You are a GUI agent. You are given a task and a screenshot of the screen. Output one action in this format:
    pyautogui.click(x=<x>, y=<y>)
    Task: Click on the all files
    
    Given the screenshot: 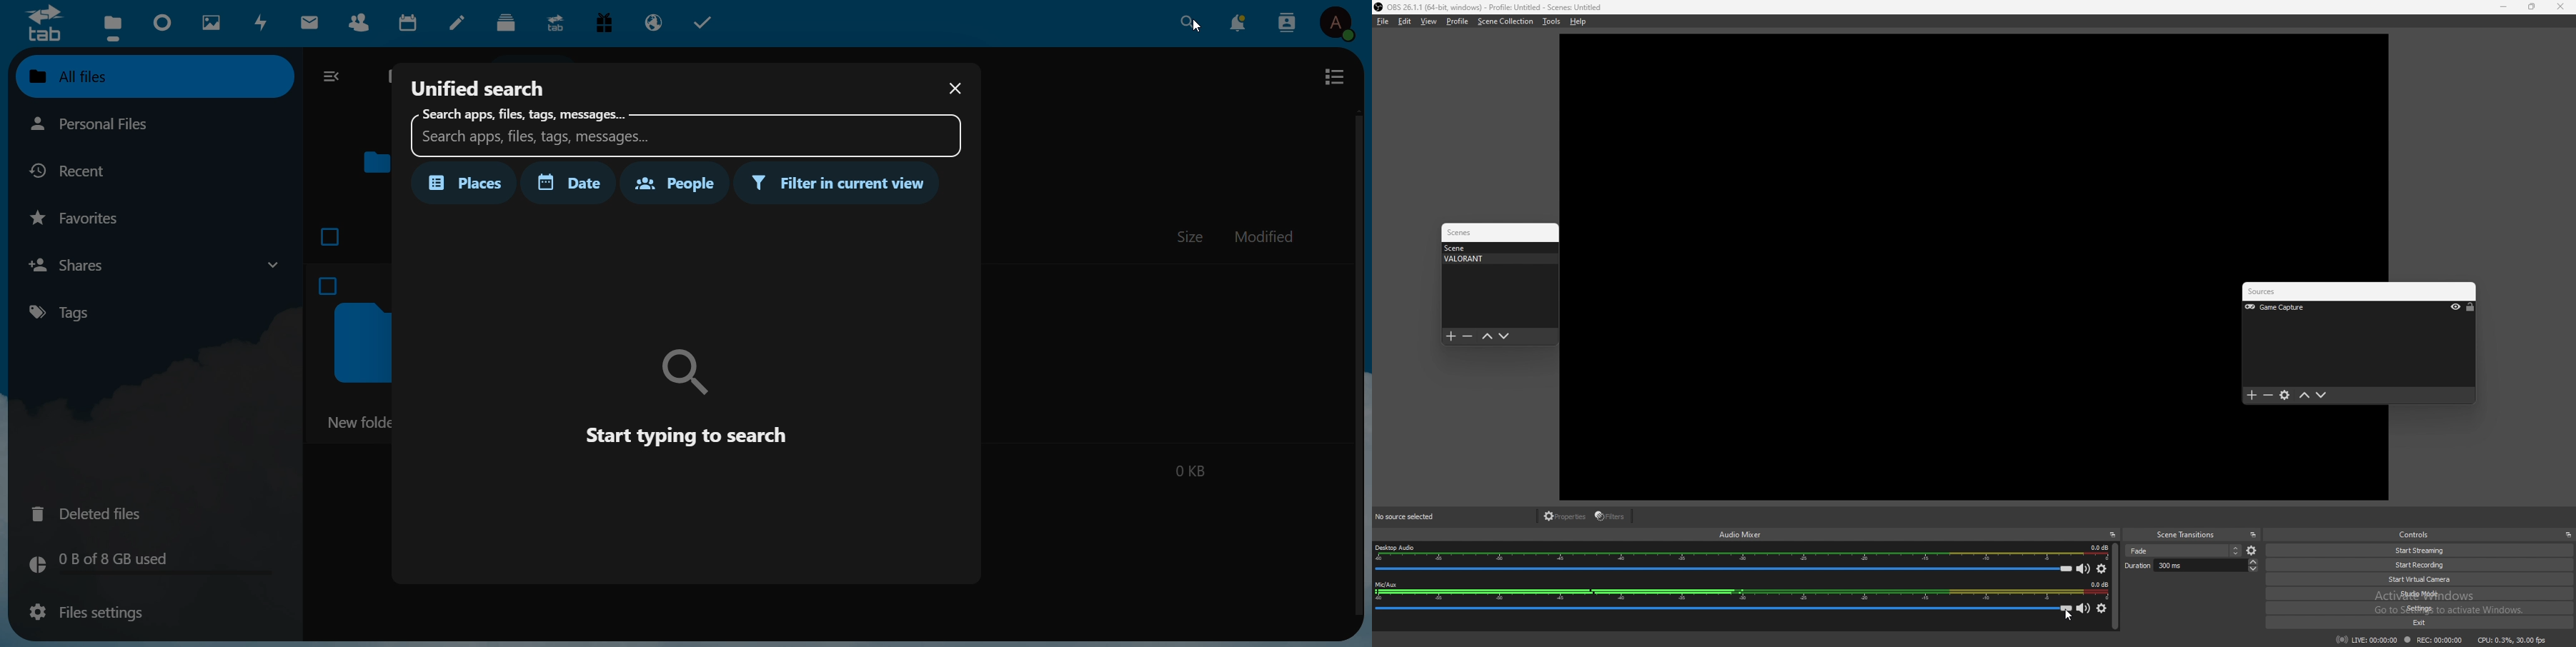 What is the action you would take?
    pyautogui.click(x=151, y=76)
    